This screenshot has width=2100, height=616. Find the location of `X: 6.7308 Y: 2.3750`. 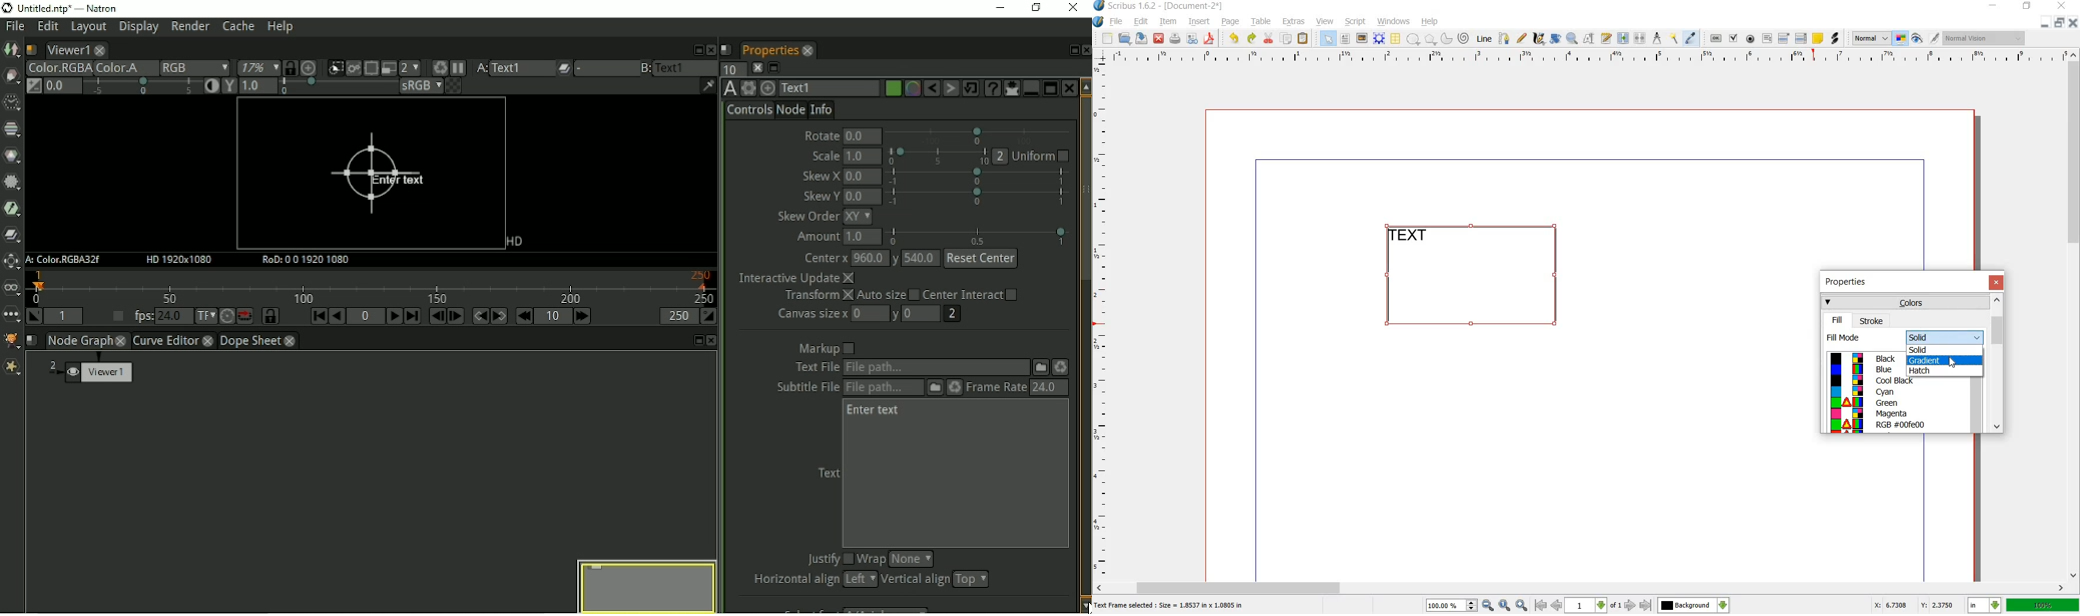

X: 6.7308 Y: 2.3750 is located at coordinates (1914, 605).